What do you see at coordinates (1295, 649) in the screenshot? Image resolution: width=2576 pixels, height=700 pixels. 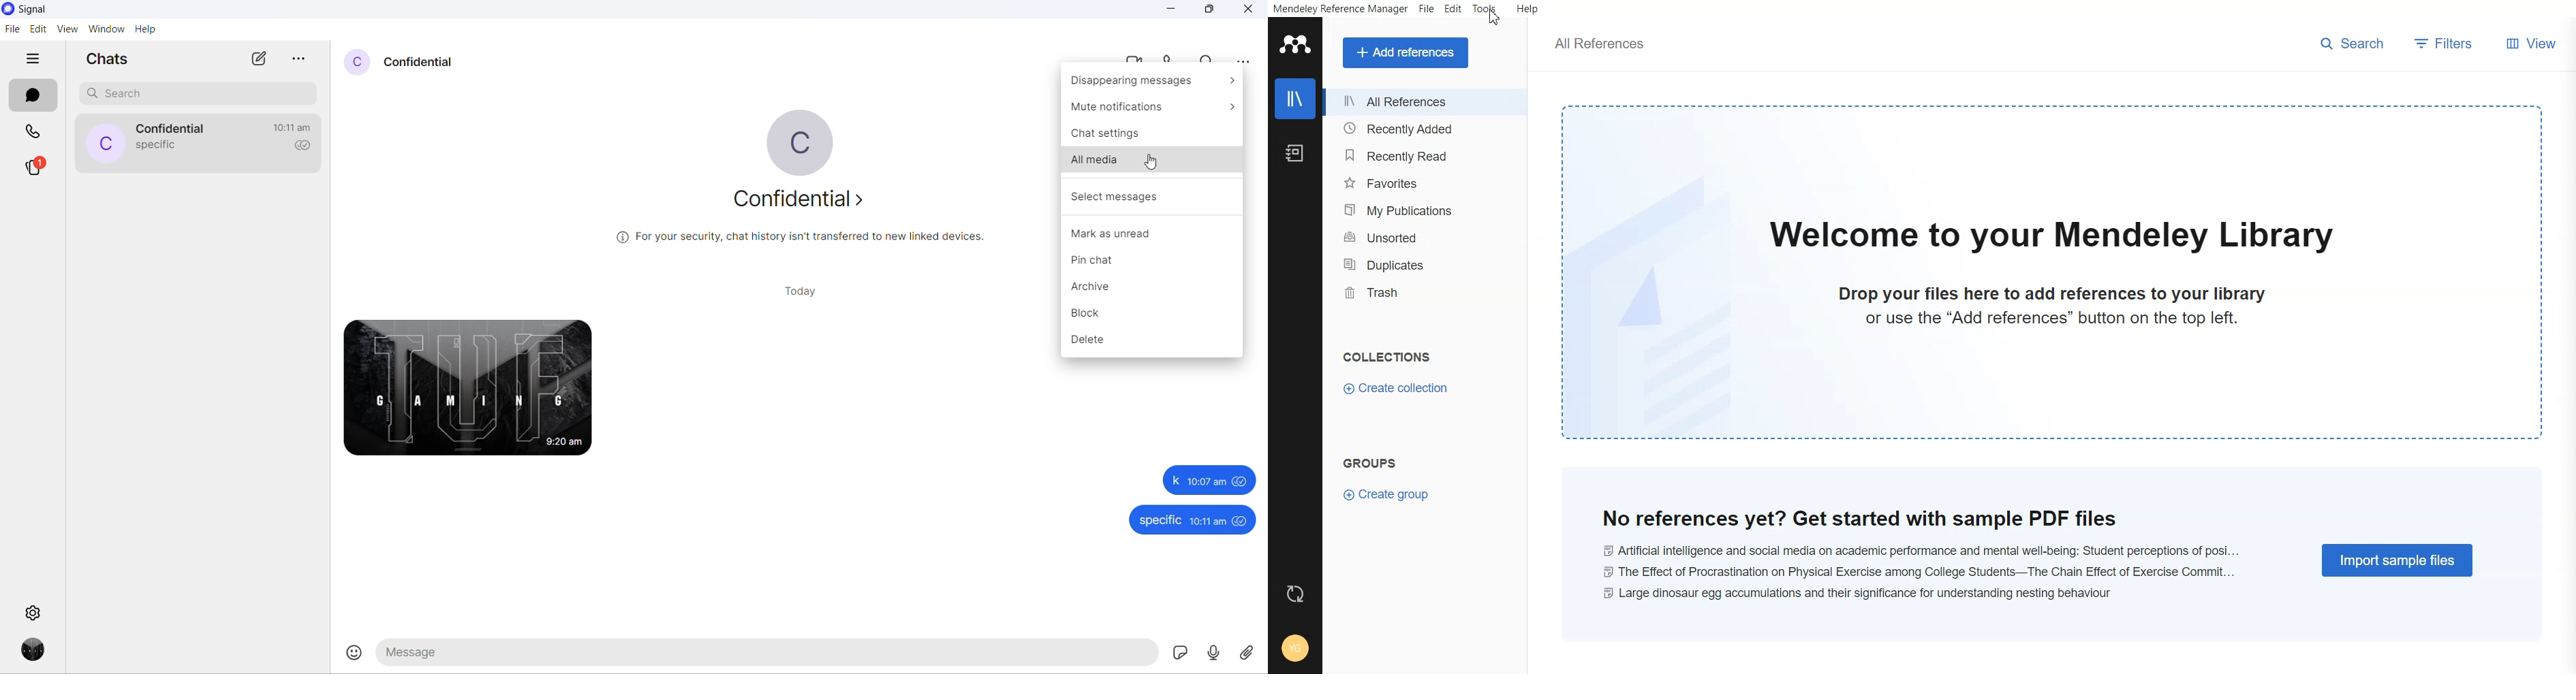 I see `Account` at bounding box center [1295, 649].